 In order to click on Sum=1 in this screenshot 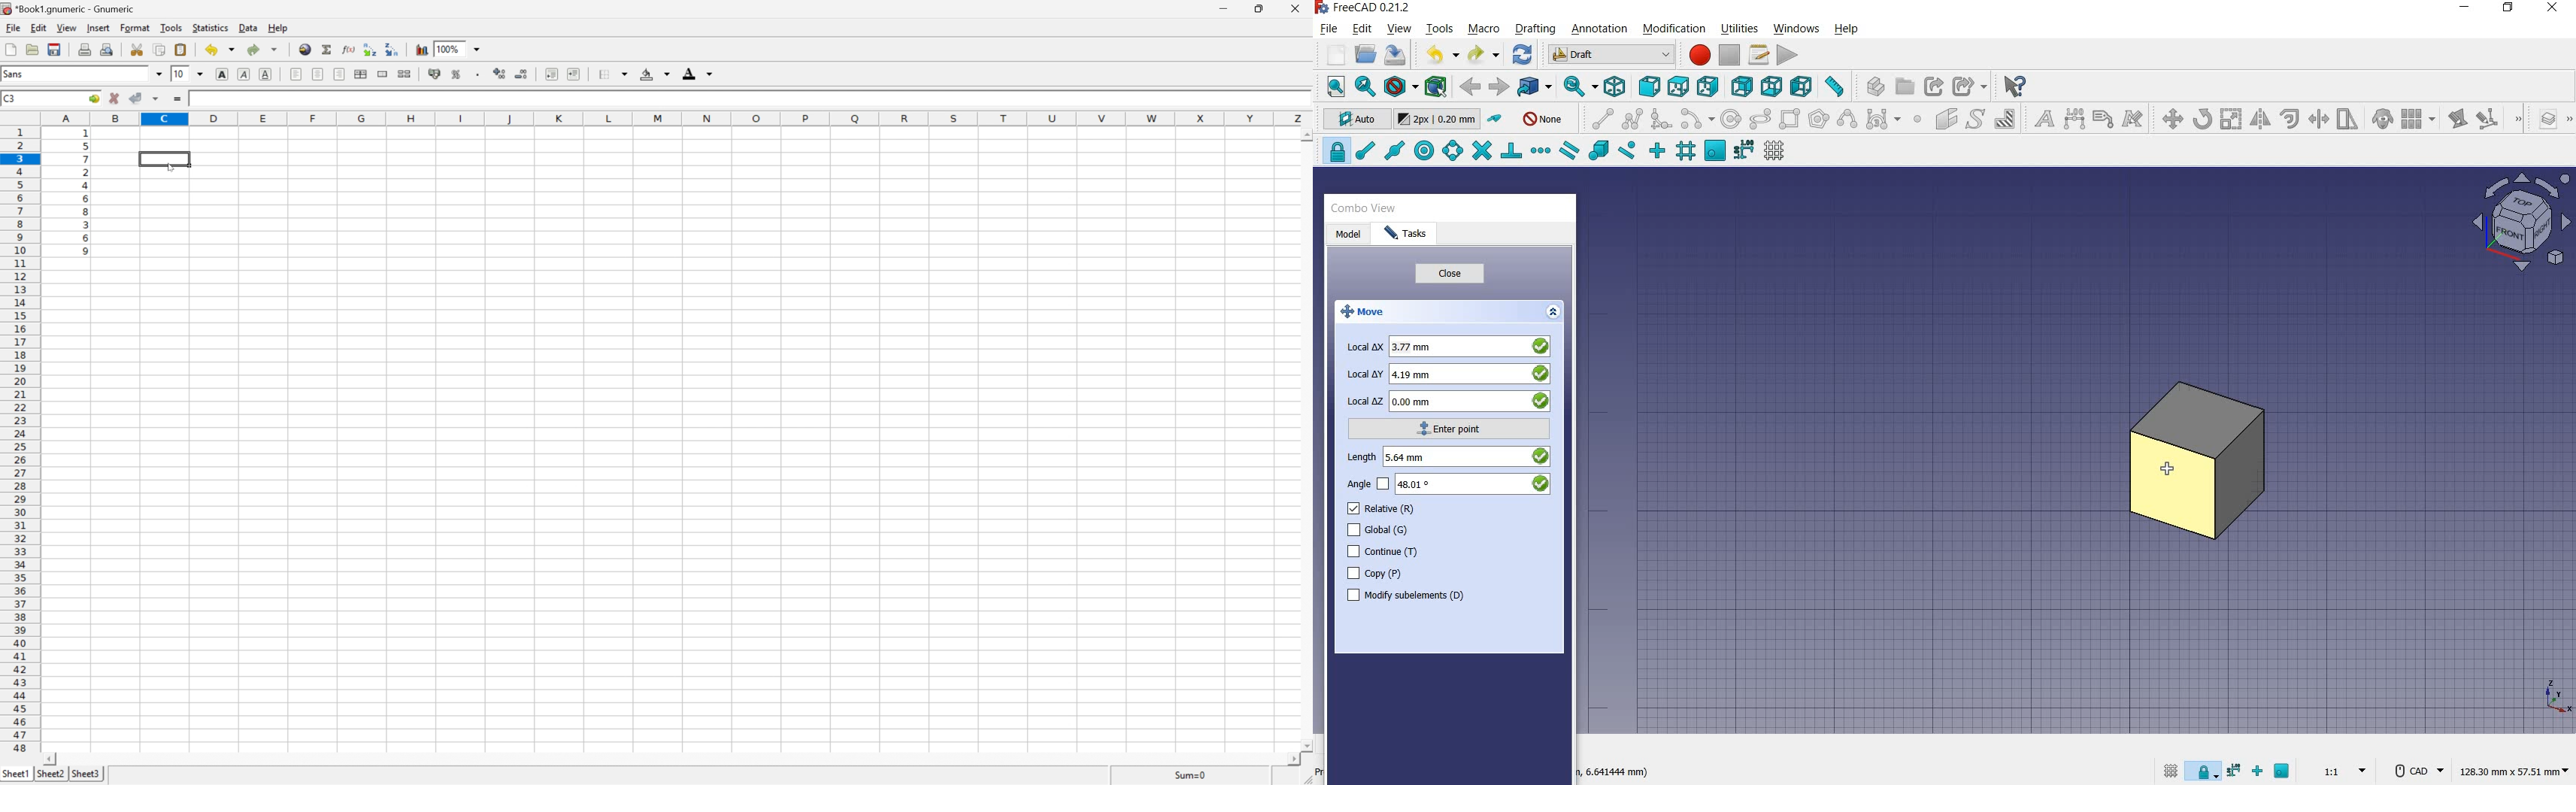, I will do `click(1191, 777)`.